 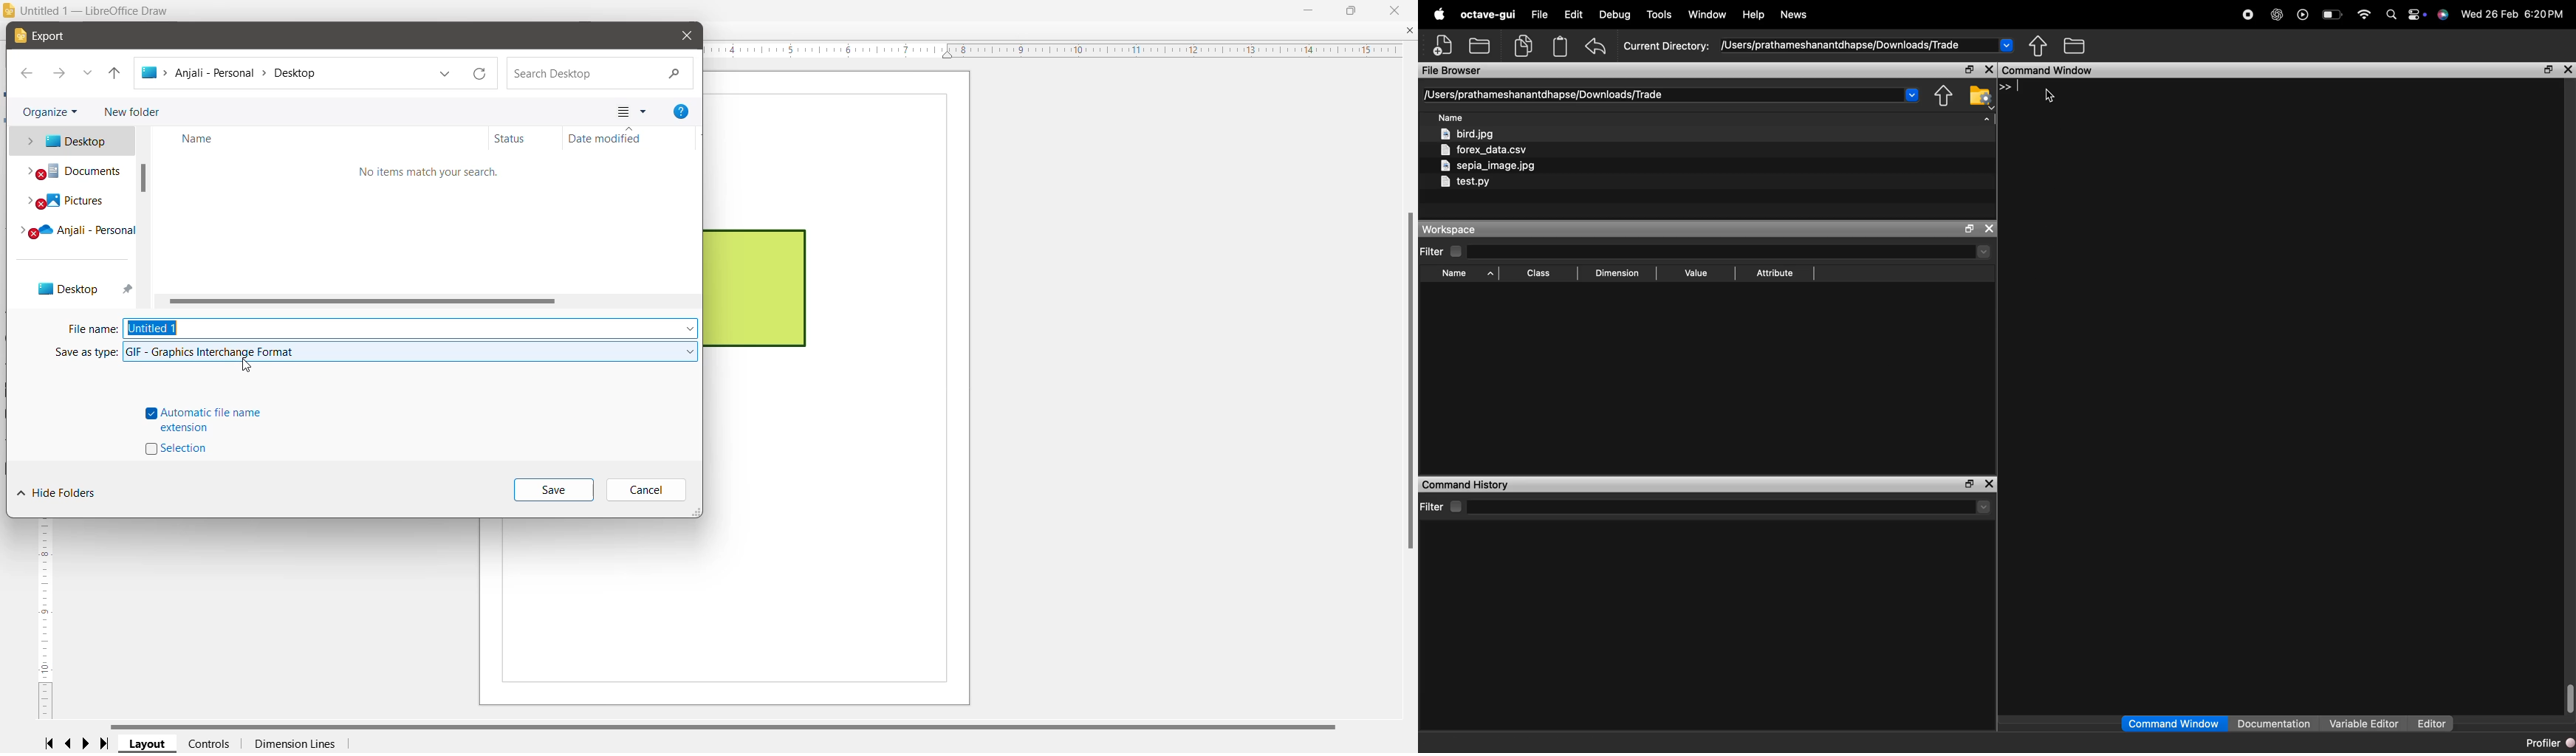 What do you see at coordinates (282, 76) in the screenshot?
I see `Current Location` at bounding box center [282, 76].